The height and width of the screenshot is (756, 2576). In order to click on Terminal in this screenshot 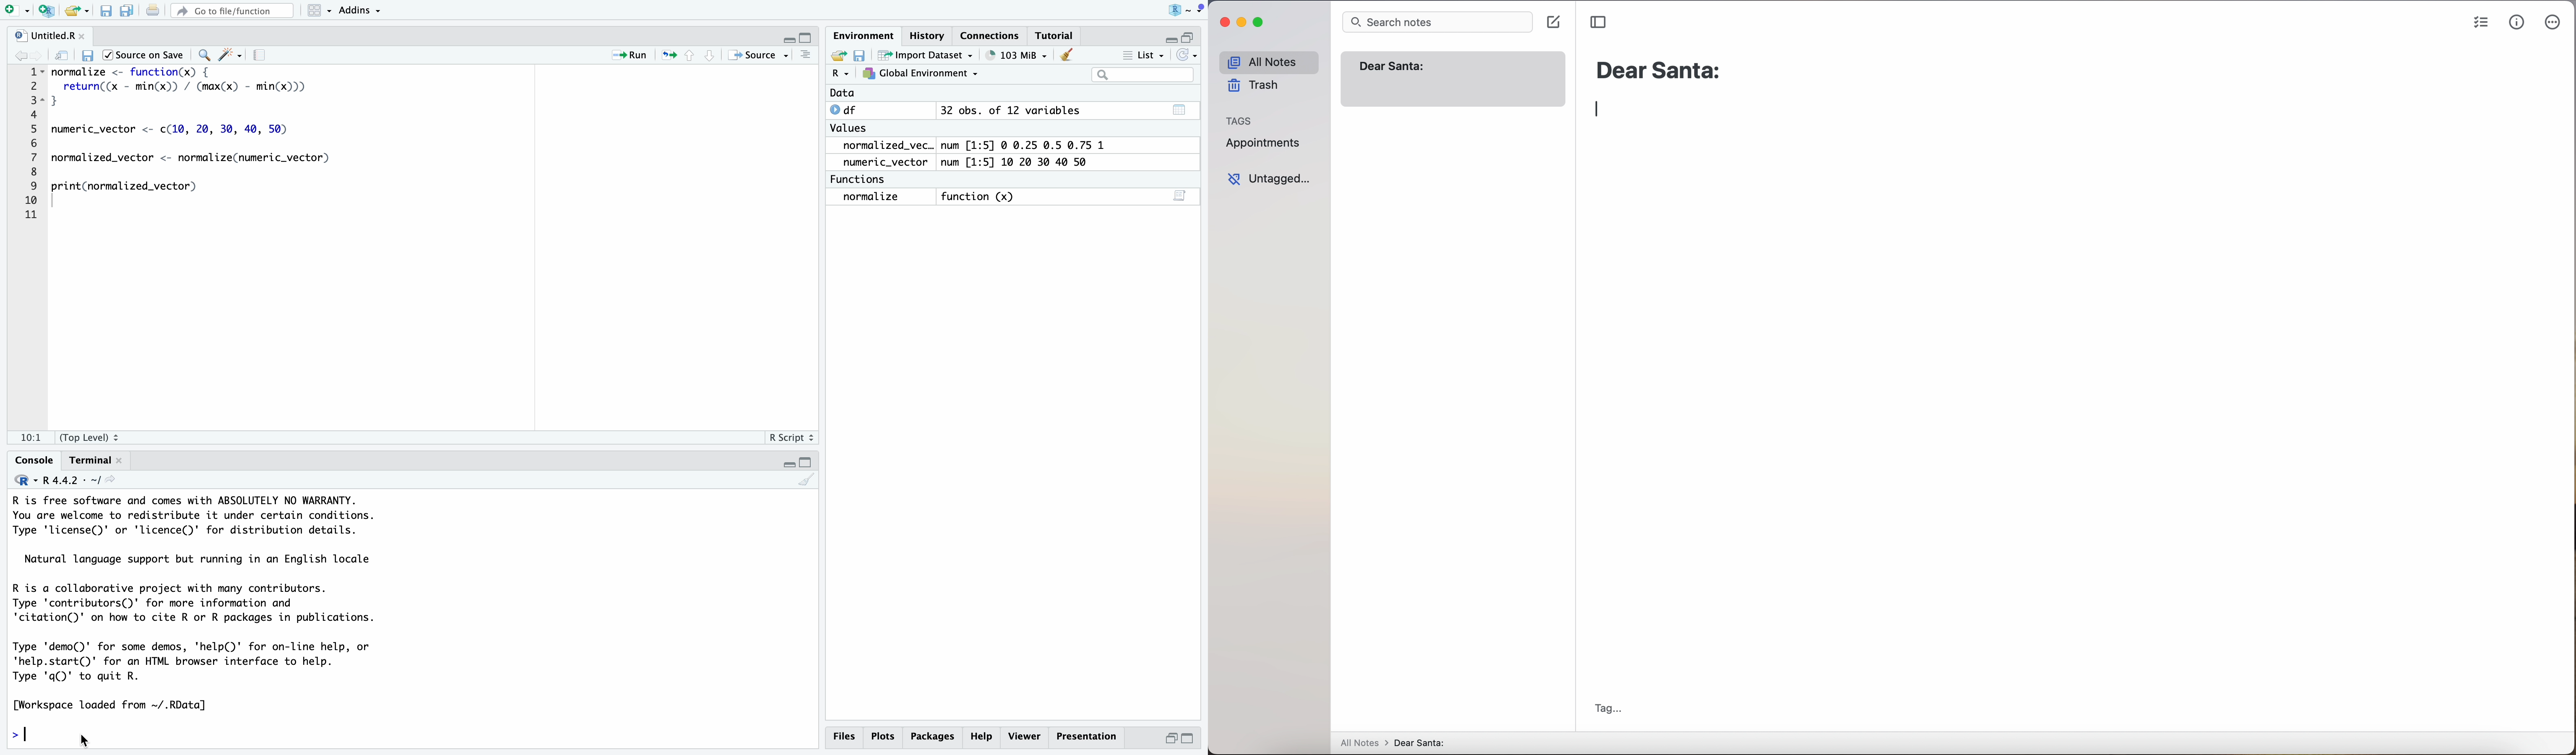, I will do `click(91, 461)`.